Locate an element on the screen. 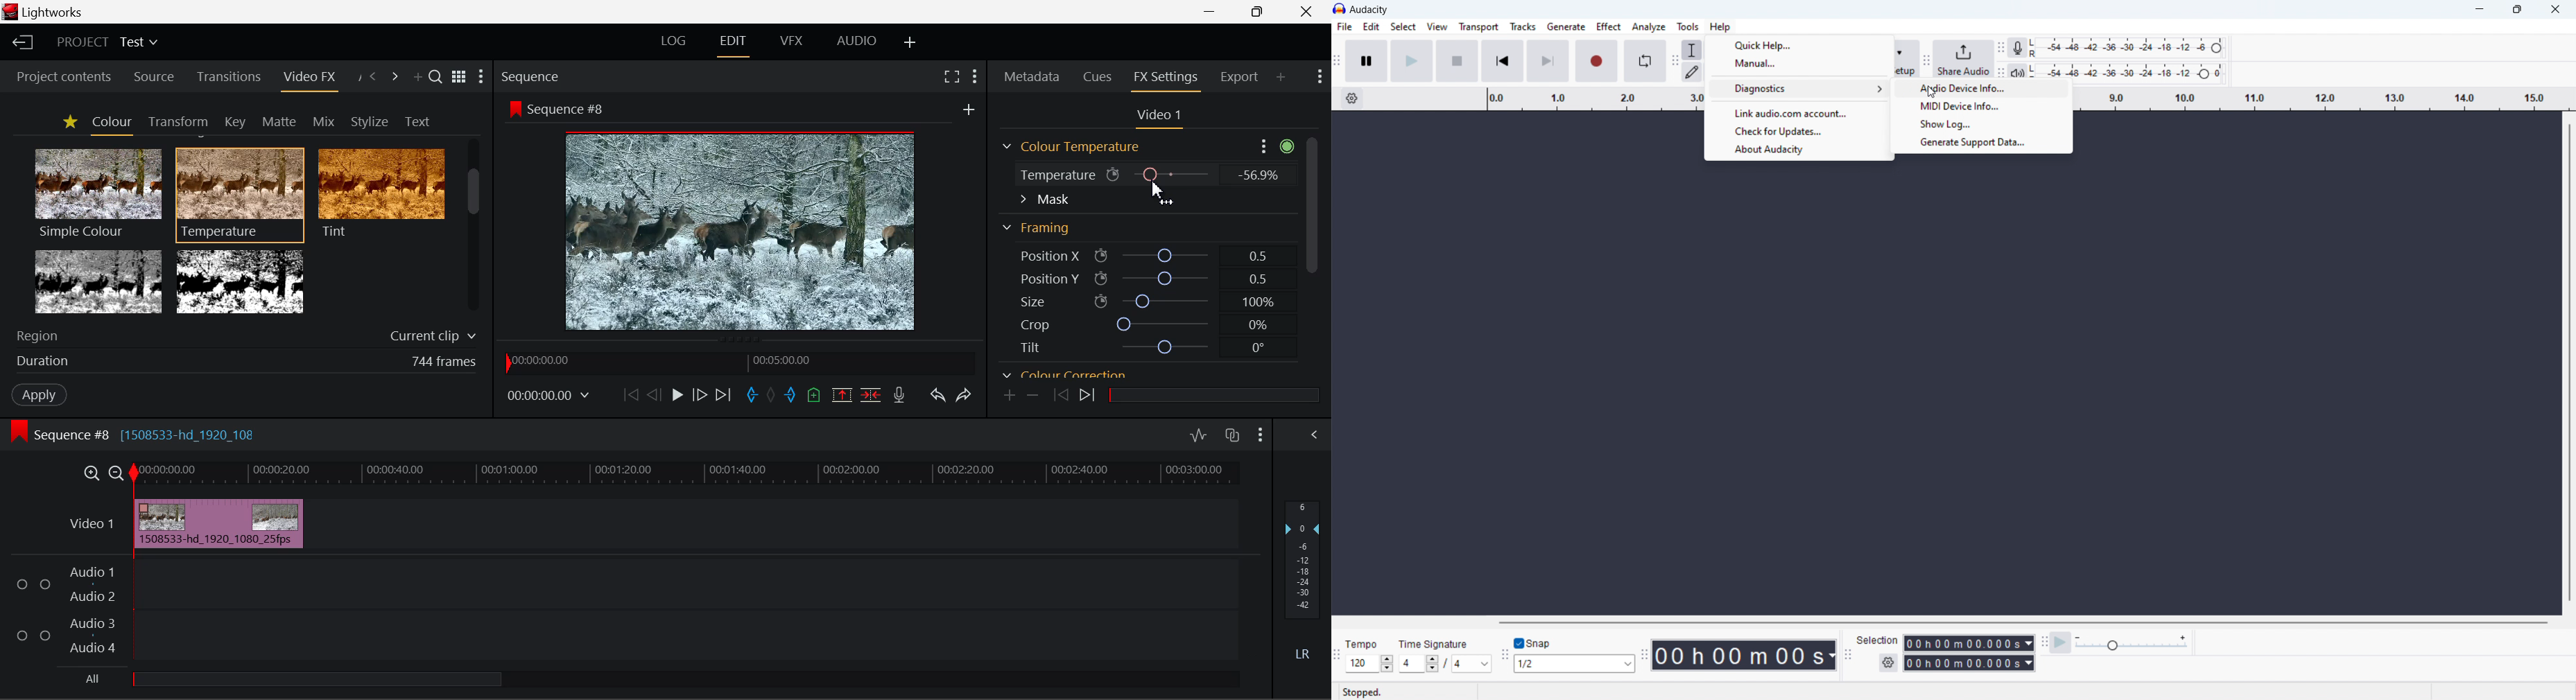 This screenshot has width=2576, height=700. Show Settings is located at coordinates (1314, 435).